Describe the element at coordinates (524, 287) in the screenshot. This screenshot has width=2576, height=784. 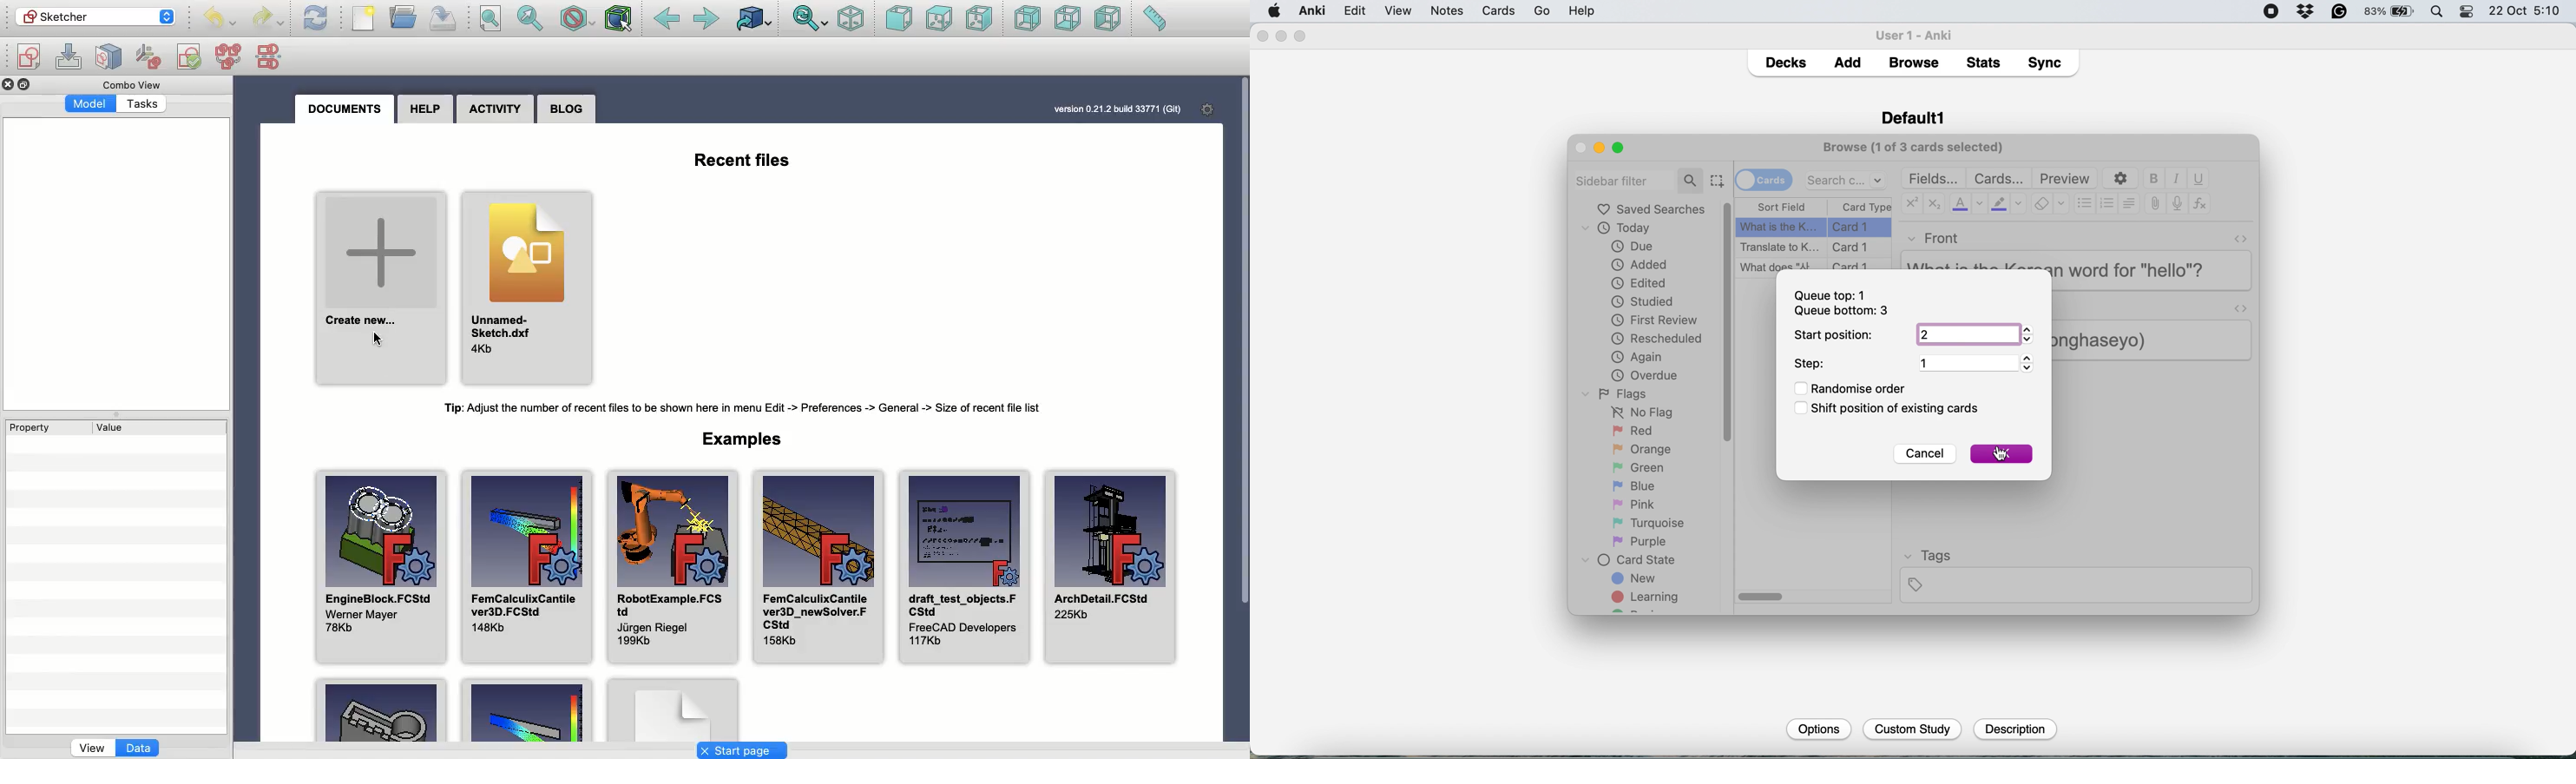
I see `Unnamed-sketch.dxf 4Kb` at that location.